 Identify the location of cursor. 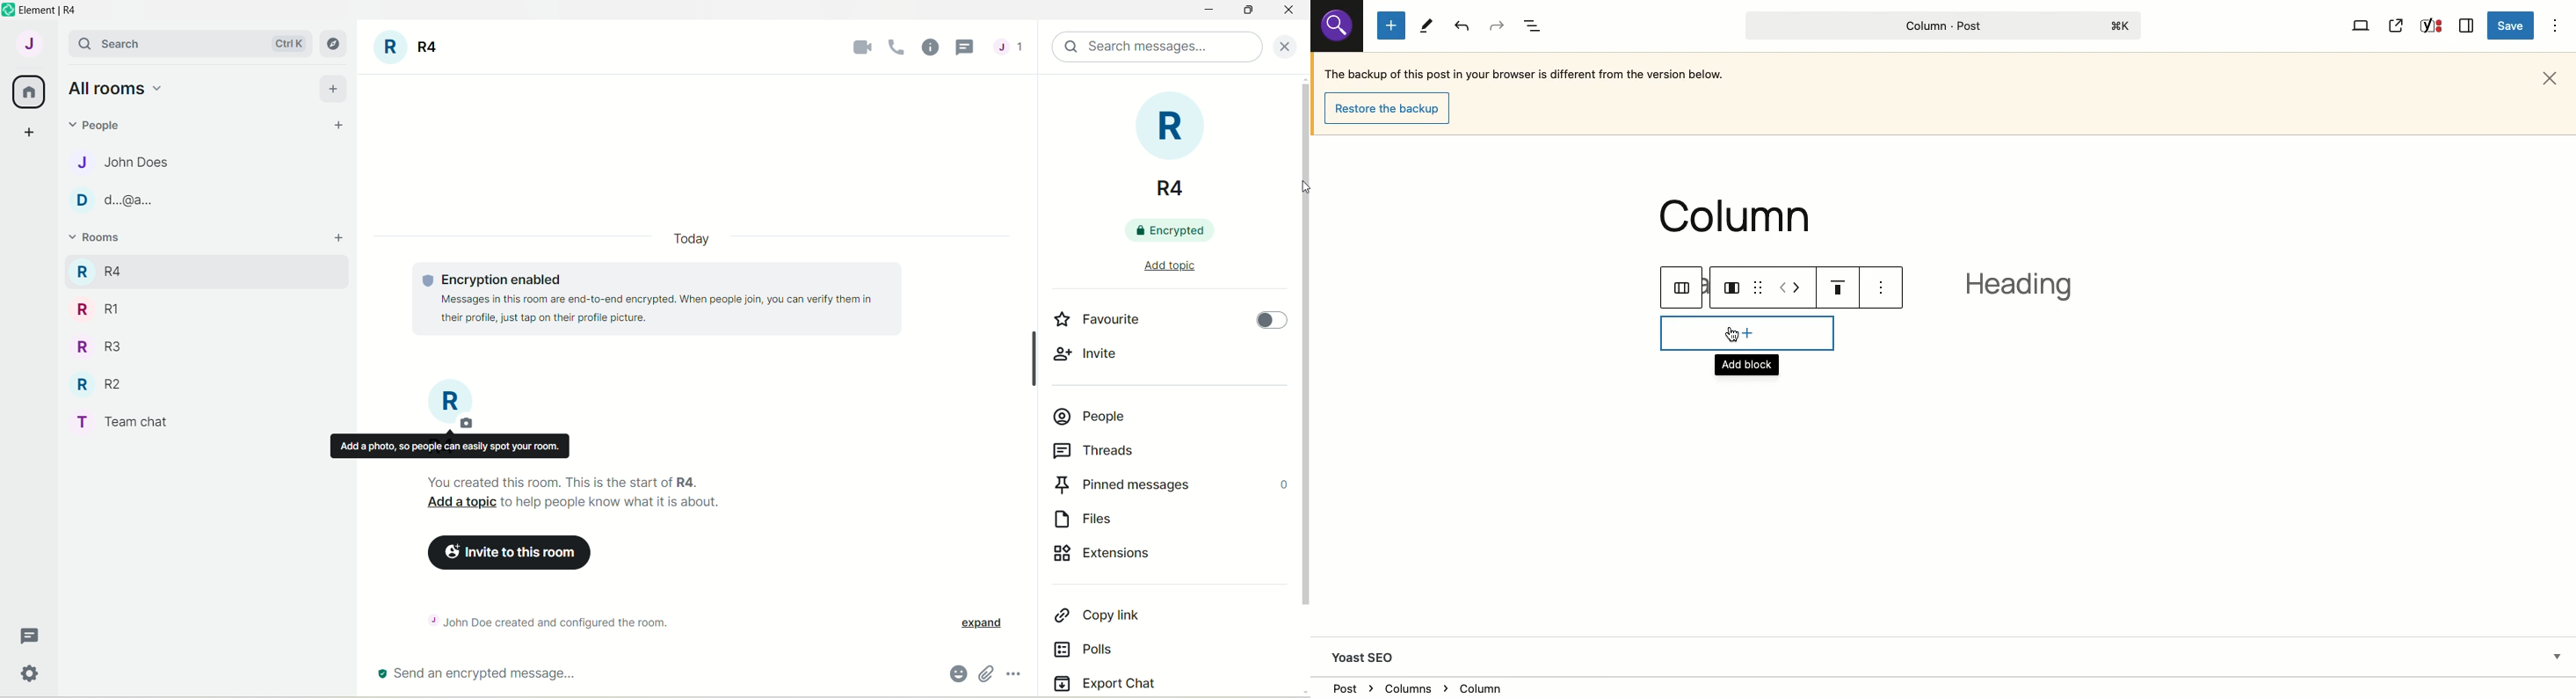
(968, 48).